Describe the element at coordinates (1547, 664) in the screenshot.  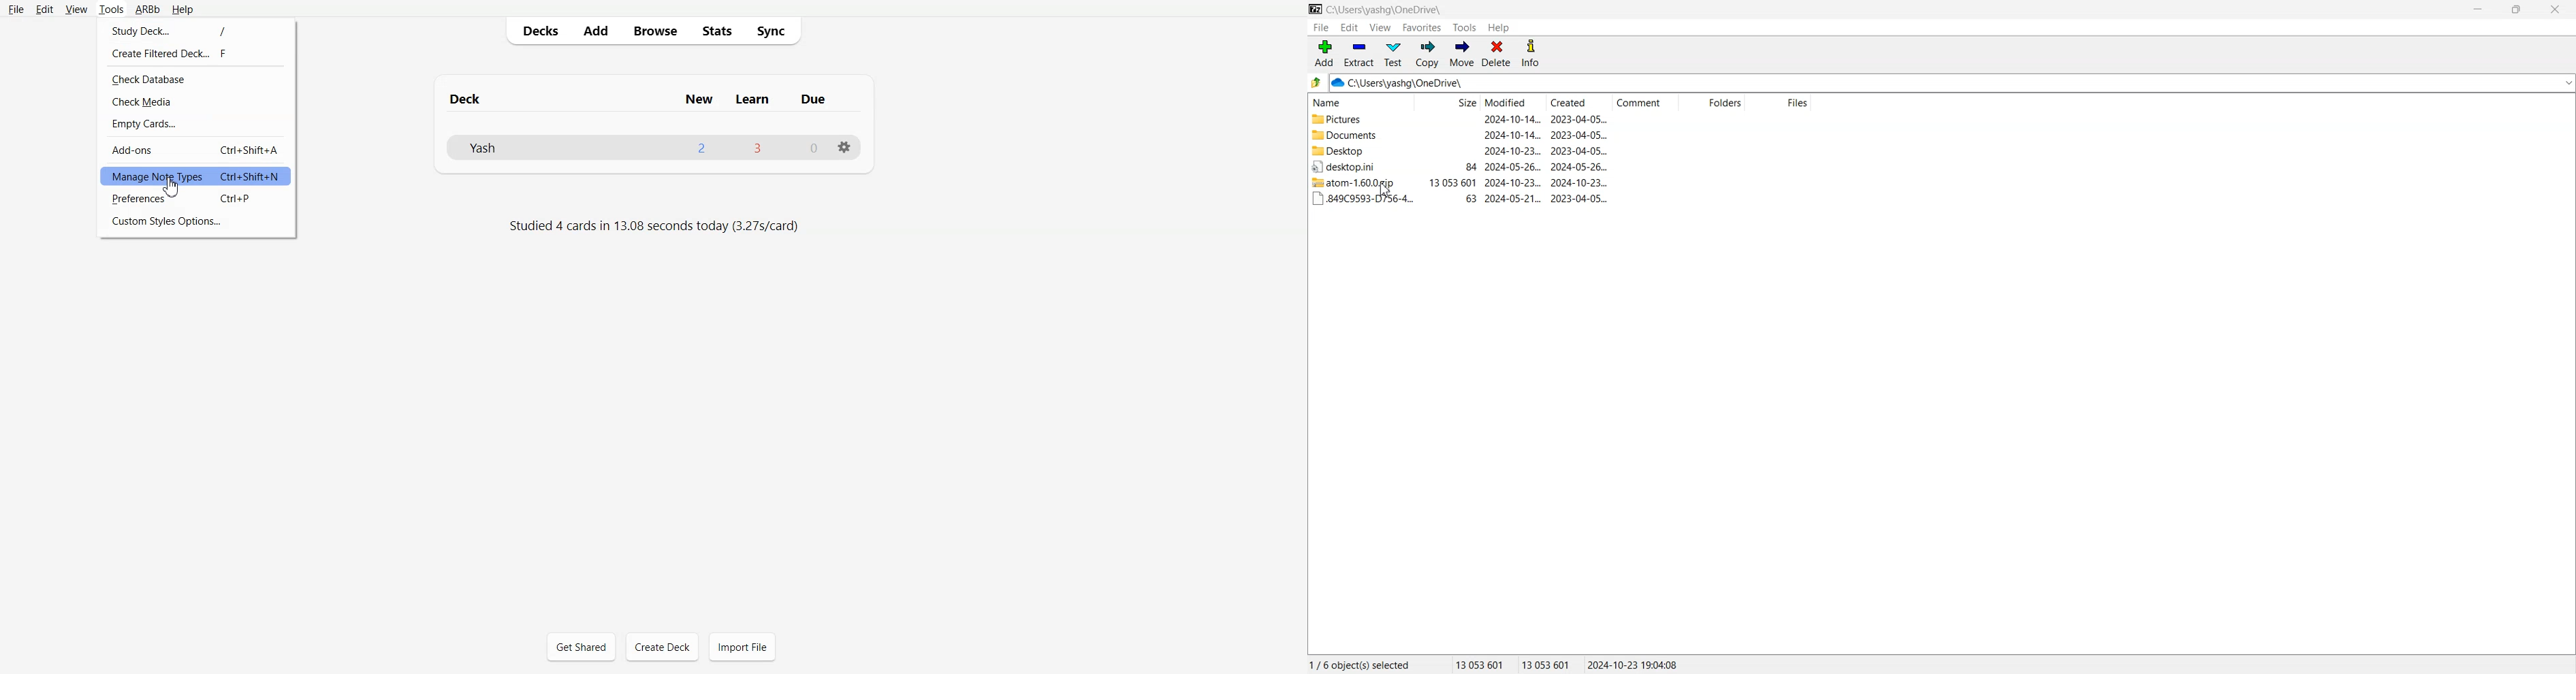
I see `13 053 601` at that location.